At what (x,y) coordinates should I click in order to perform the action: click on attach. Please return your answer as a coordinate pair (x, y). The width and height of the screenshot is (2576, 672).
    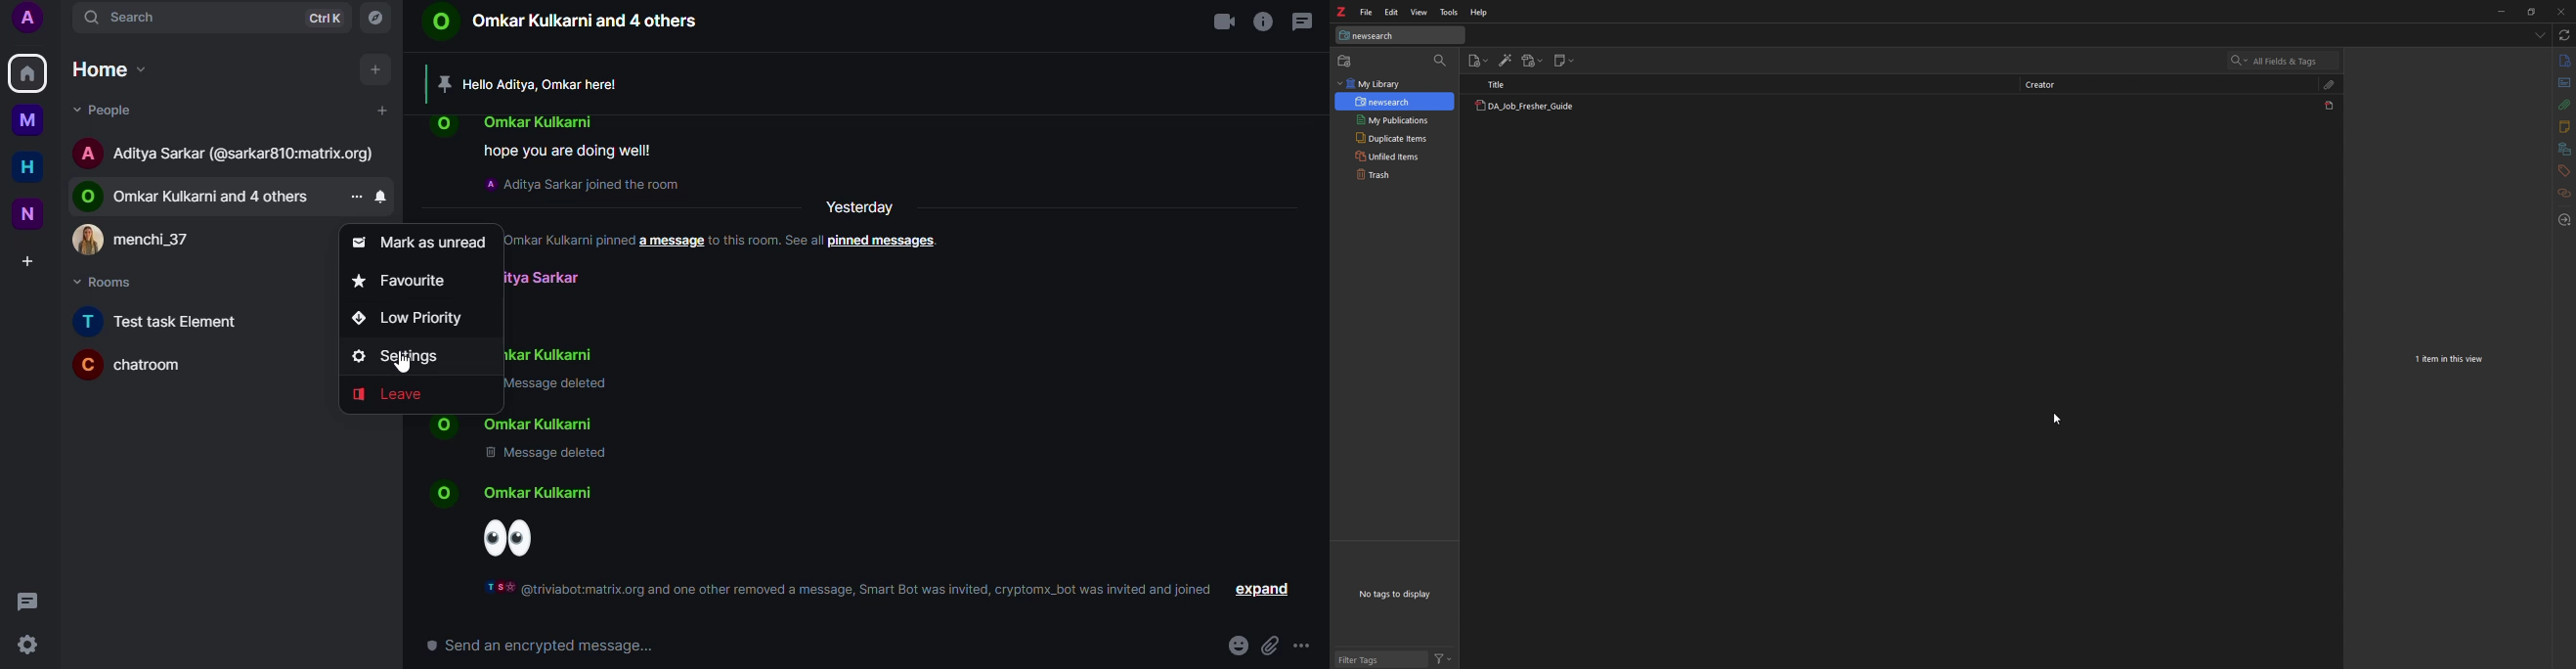
    Looking at the image, I should click on (1270, 646).